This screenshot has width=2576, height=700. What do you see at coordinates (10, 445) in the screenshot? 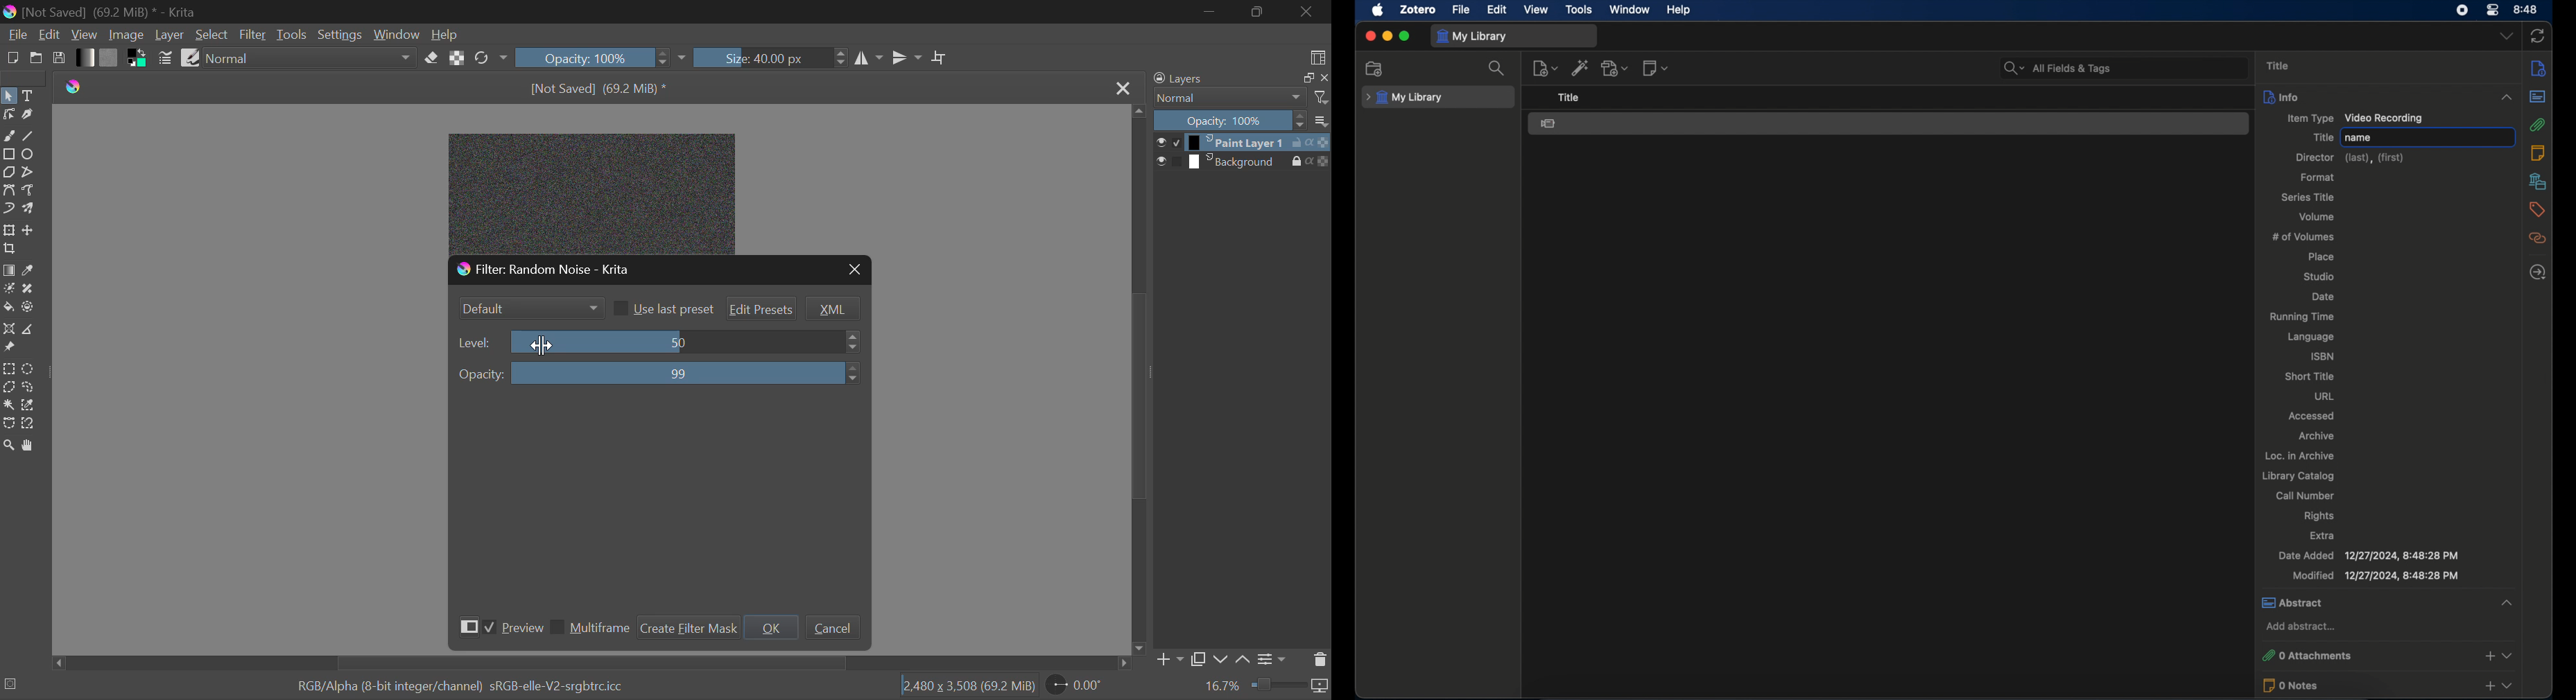
I see `Zoom` at bounding box center [10, 445].